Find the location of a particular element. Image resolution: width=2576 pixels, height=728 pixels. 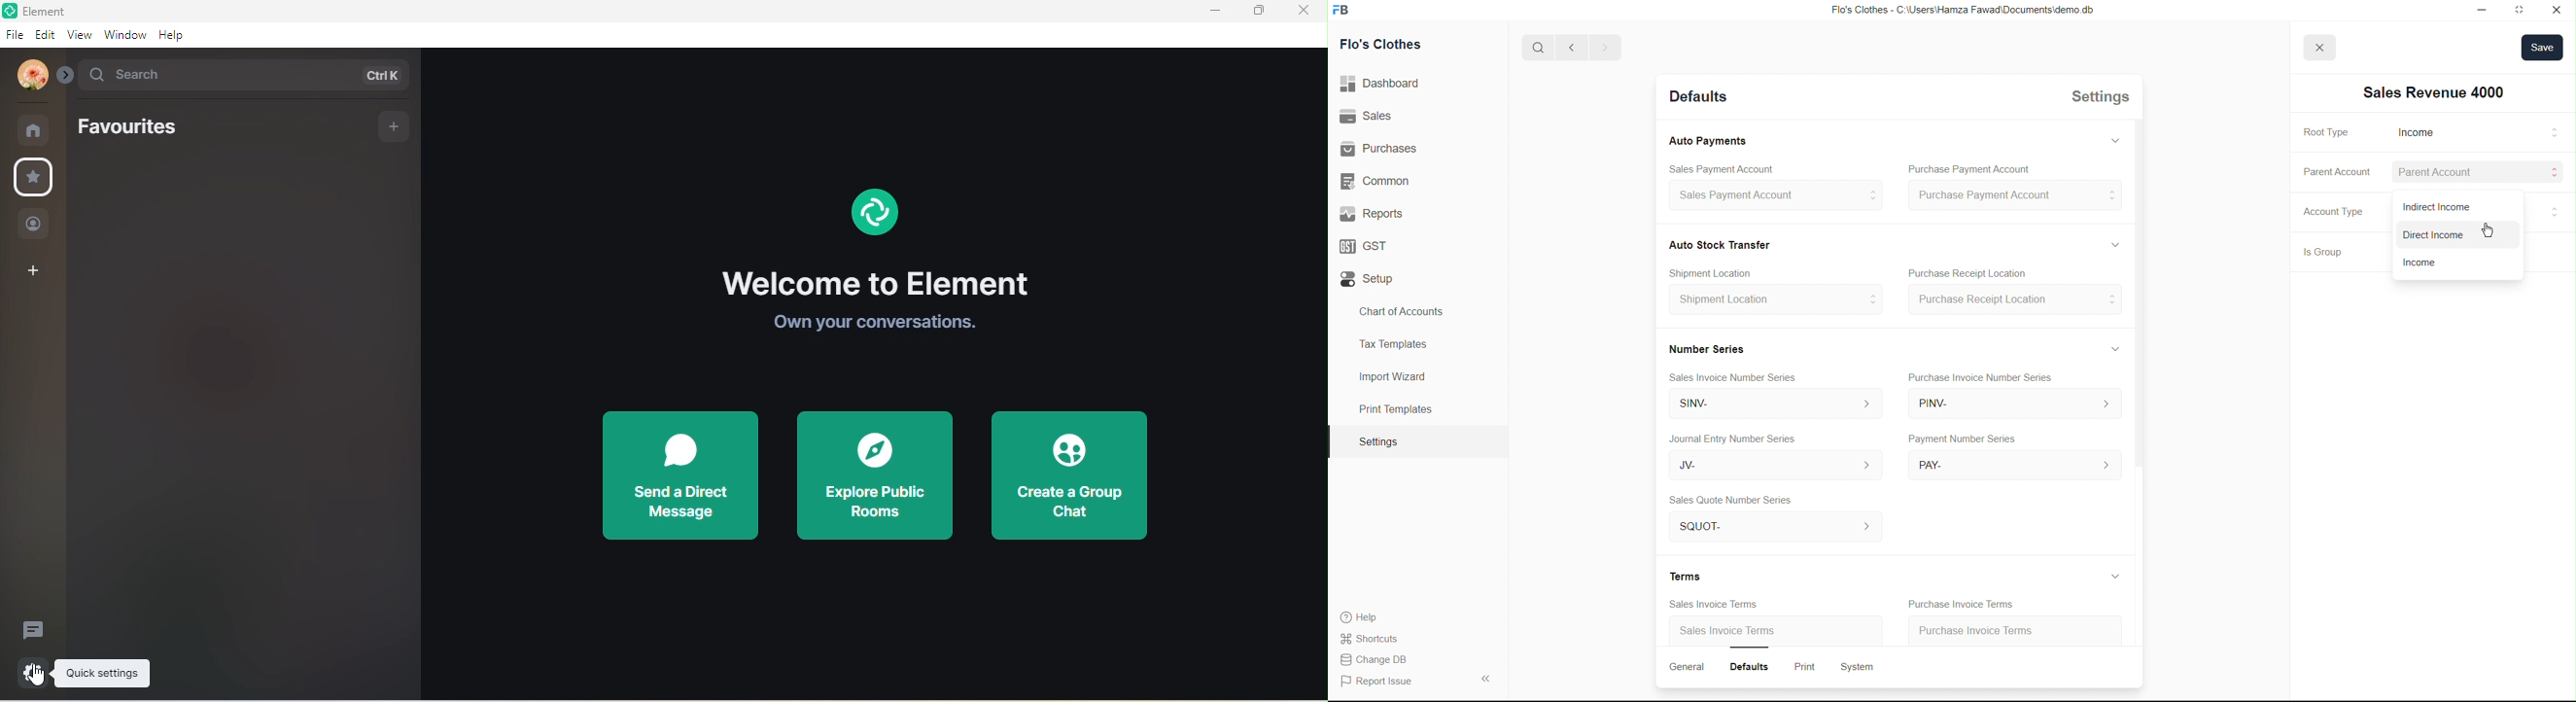

Forward is located at coordinates (1605, 48).